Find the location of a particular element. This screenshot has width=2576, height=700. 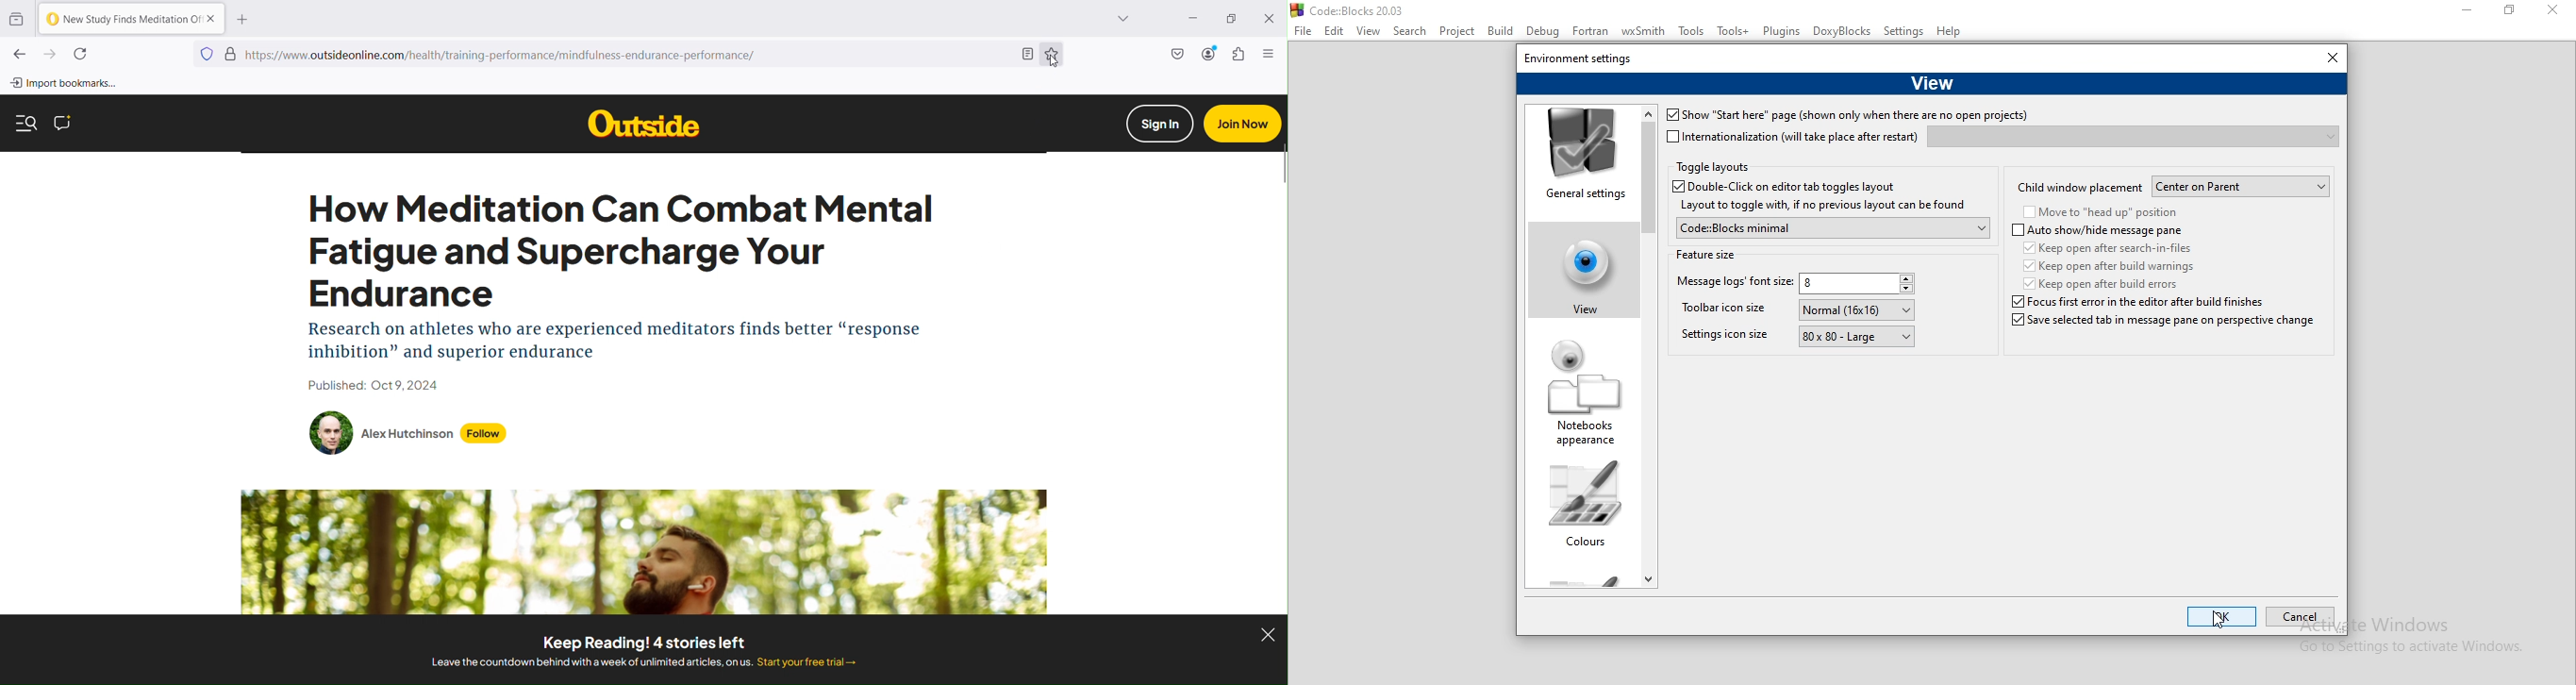

File  is located at coordinates (1303, 31).